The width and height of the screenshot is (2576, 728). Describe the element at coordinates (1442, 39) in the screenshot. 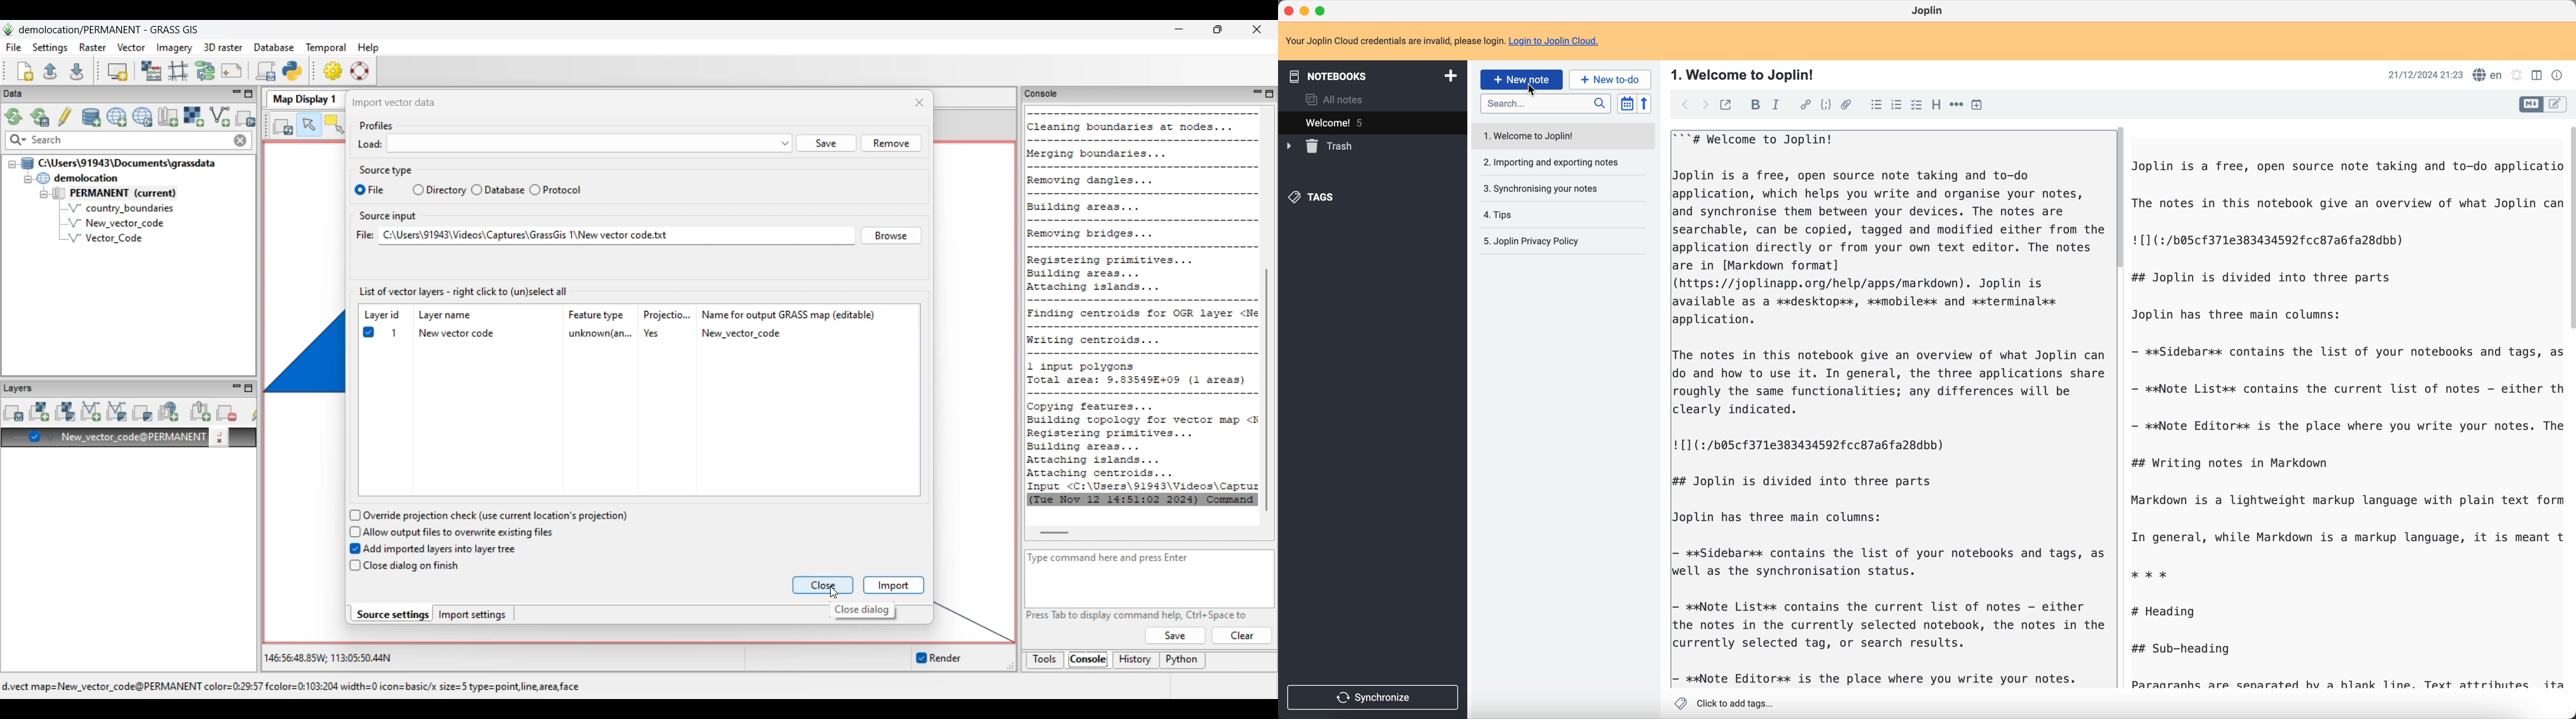

I see `note` at that location.